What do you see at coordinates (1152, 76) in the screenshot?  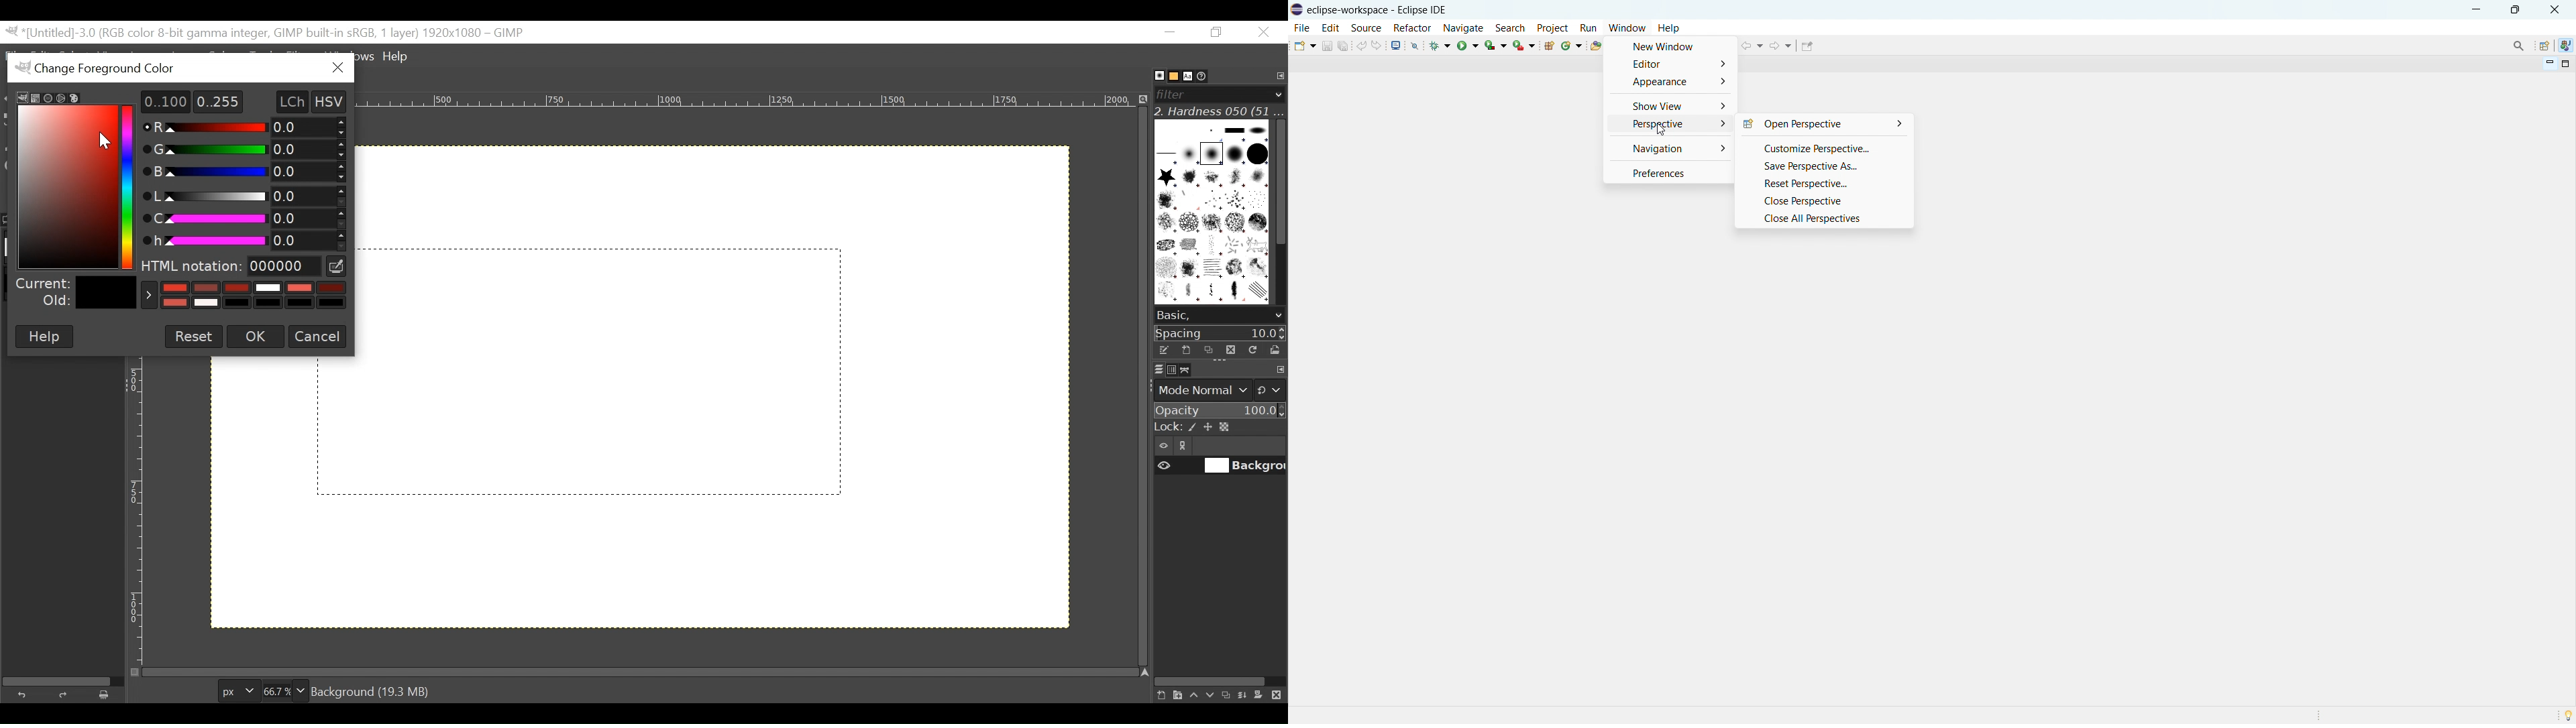 I see `Brushes` at bounding box center [1152, 76].